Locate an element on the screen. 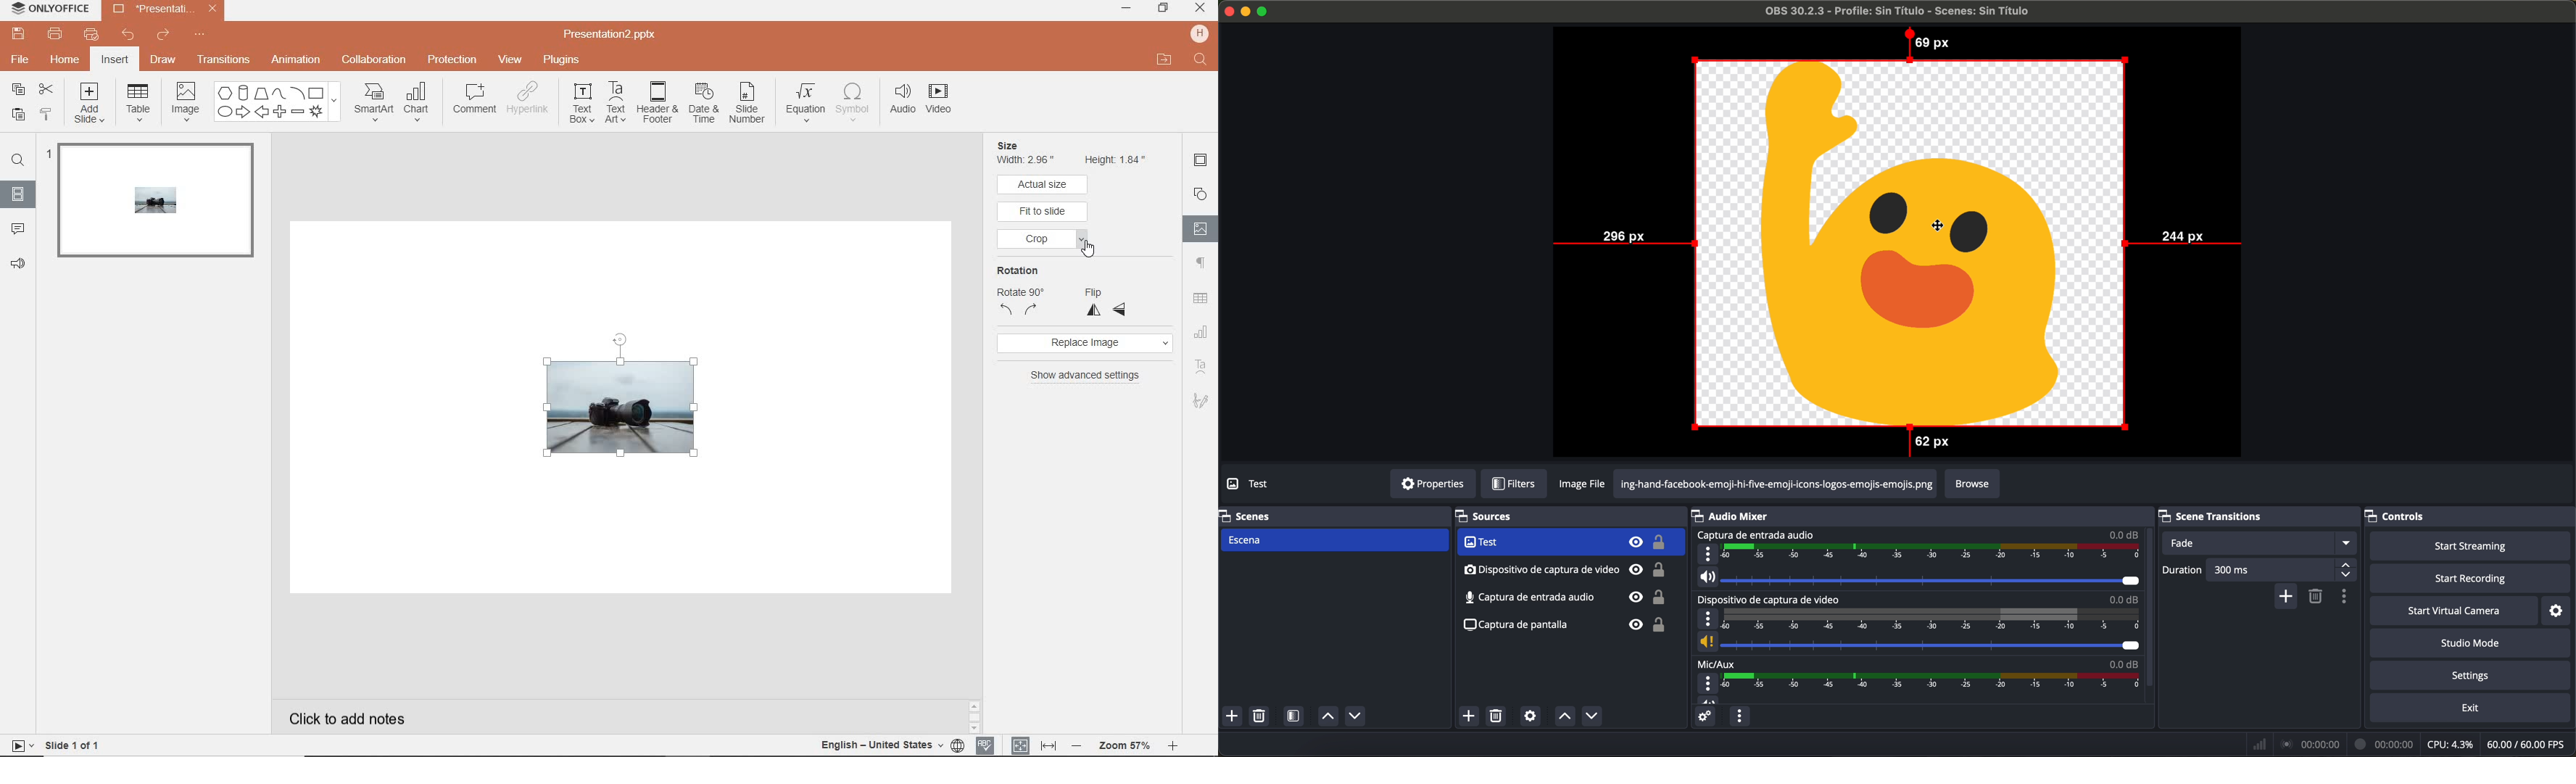  scroll down is located at coordinates (2151, 596).